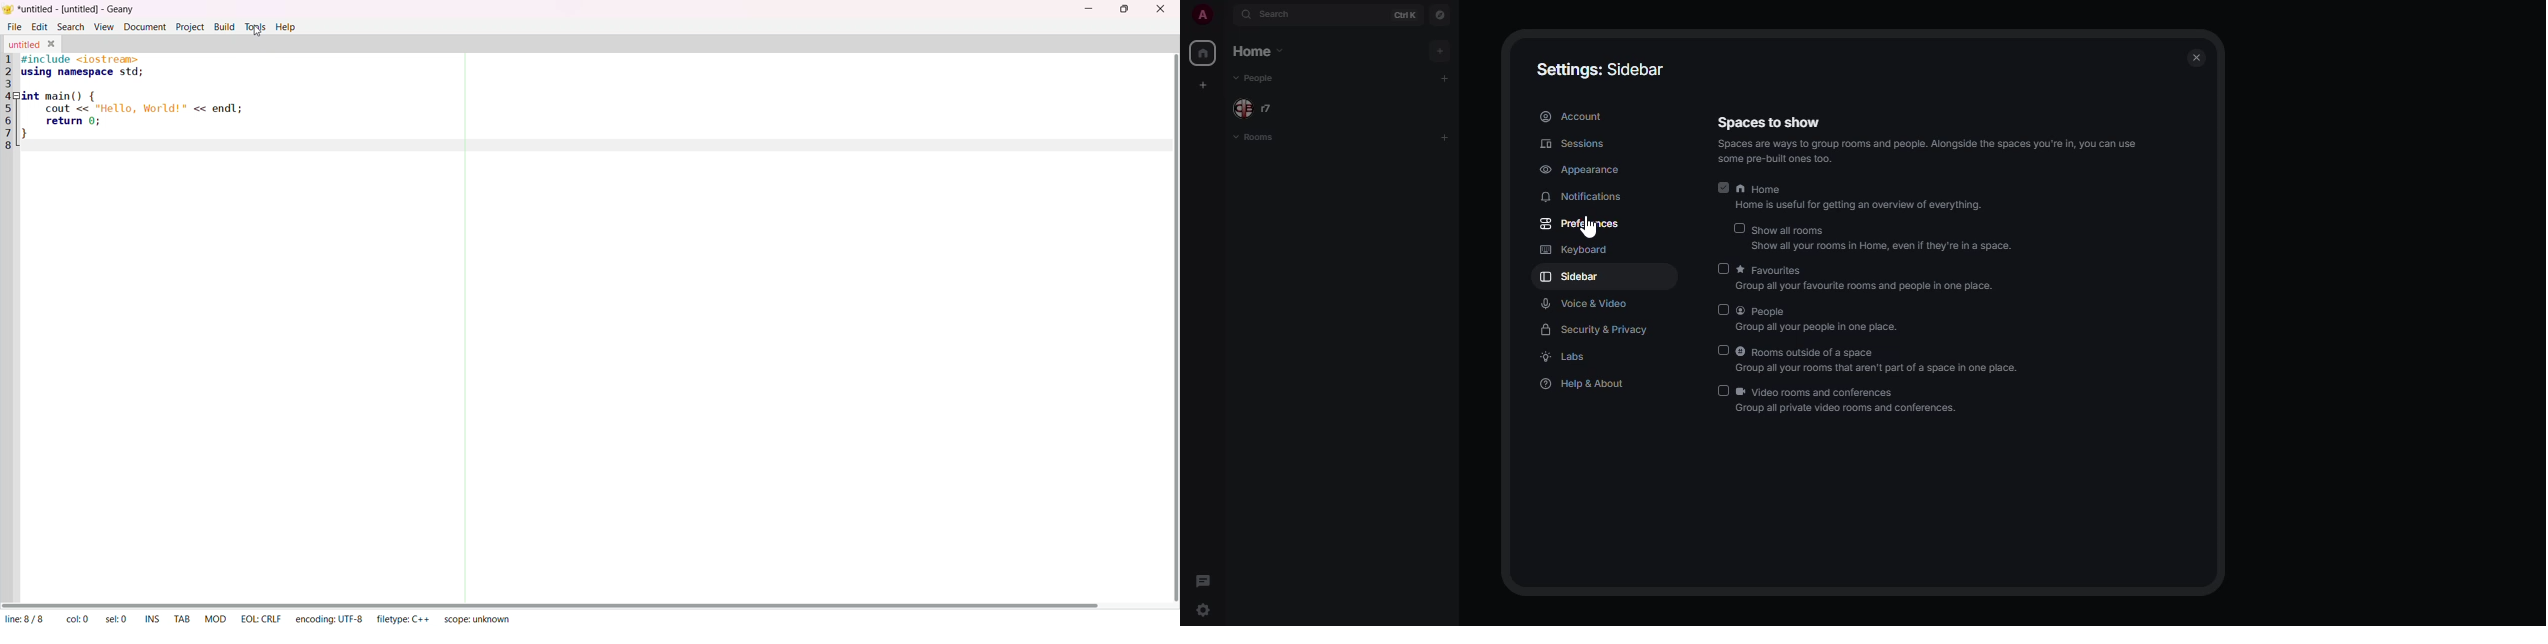 Image resolution: width=2548 pixels, height=644 pixels. Describe the element at coordinates (1576, 197) in the screenshot. I see `notifications` at that location.